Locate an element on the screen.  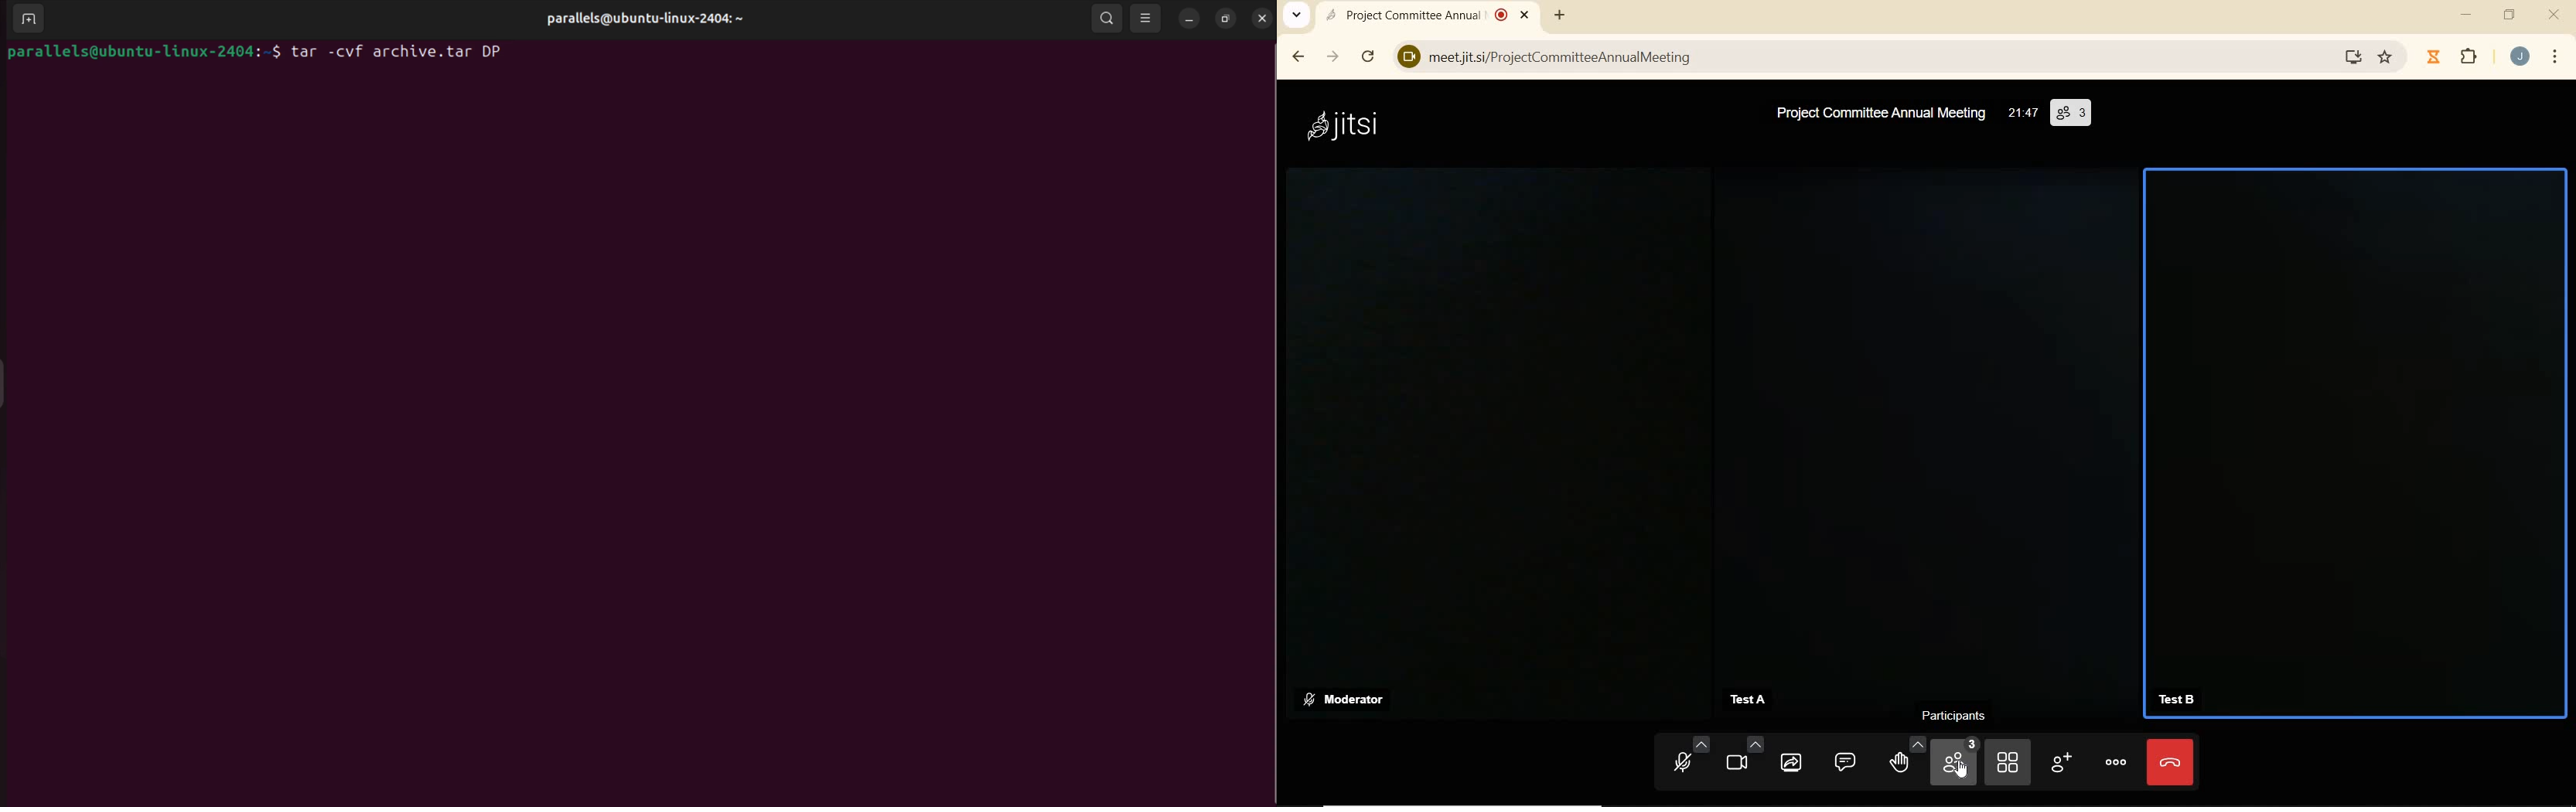
parallels profile is located at coordinates (660, 21).